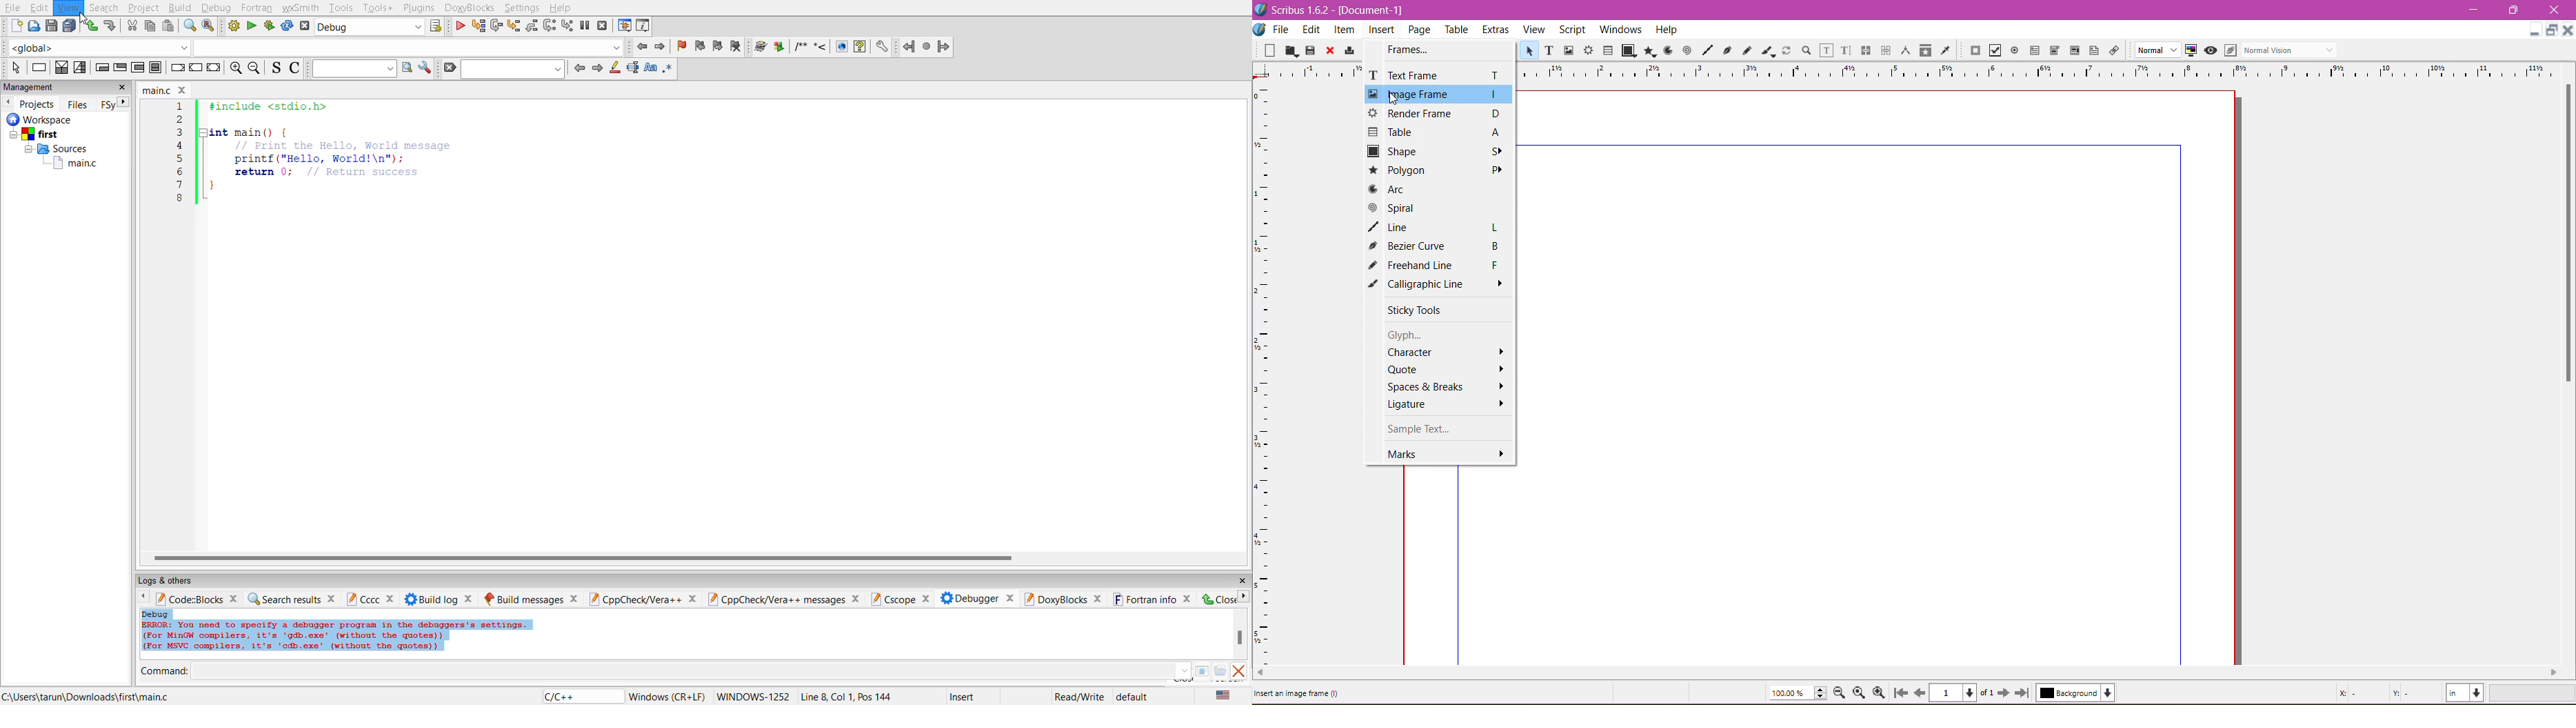 This screenshot has height=728, width=2576. I want to click on save, so click(49, 27).